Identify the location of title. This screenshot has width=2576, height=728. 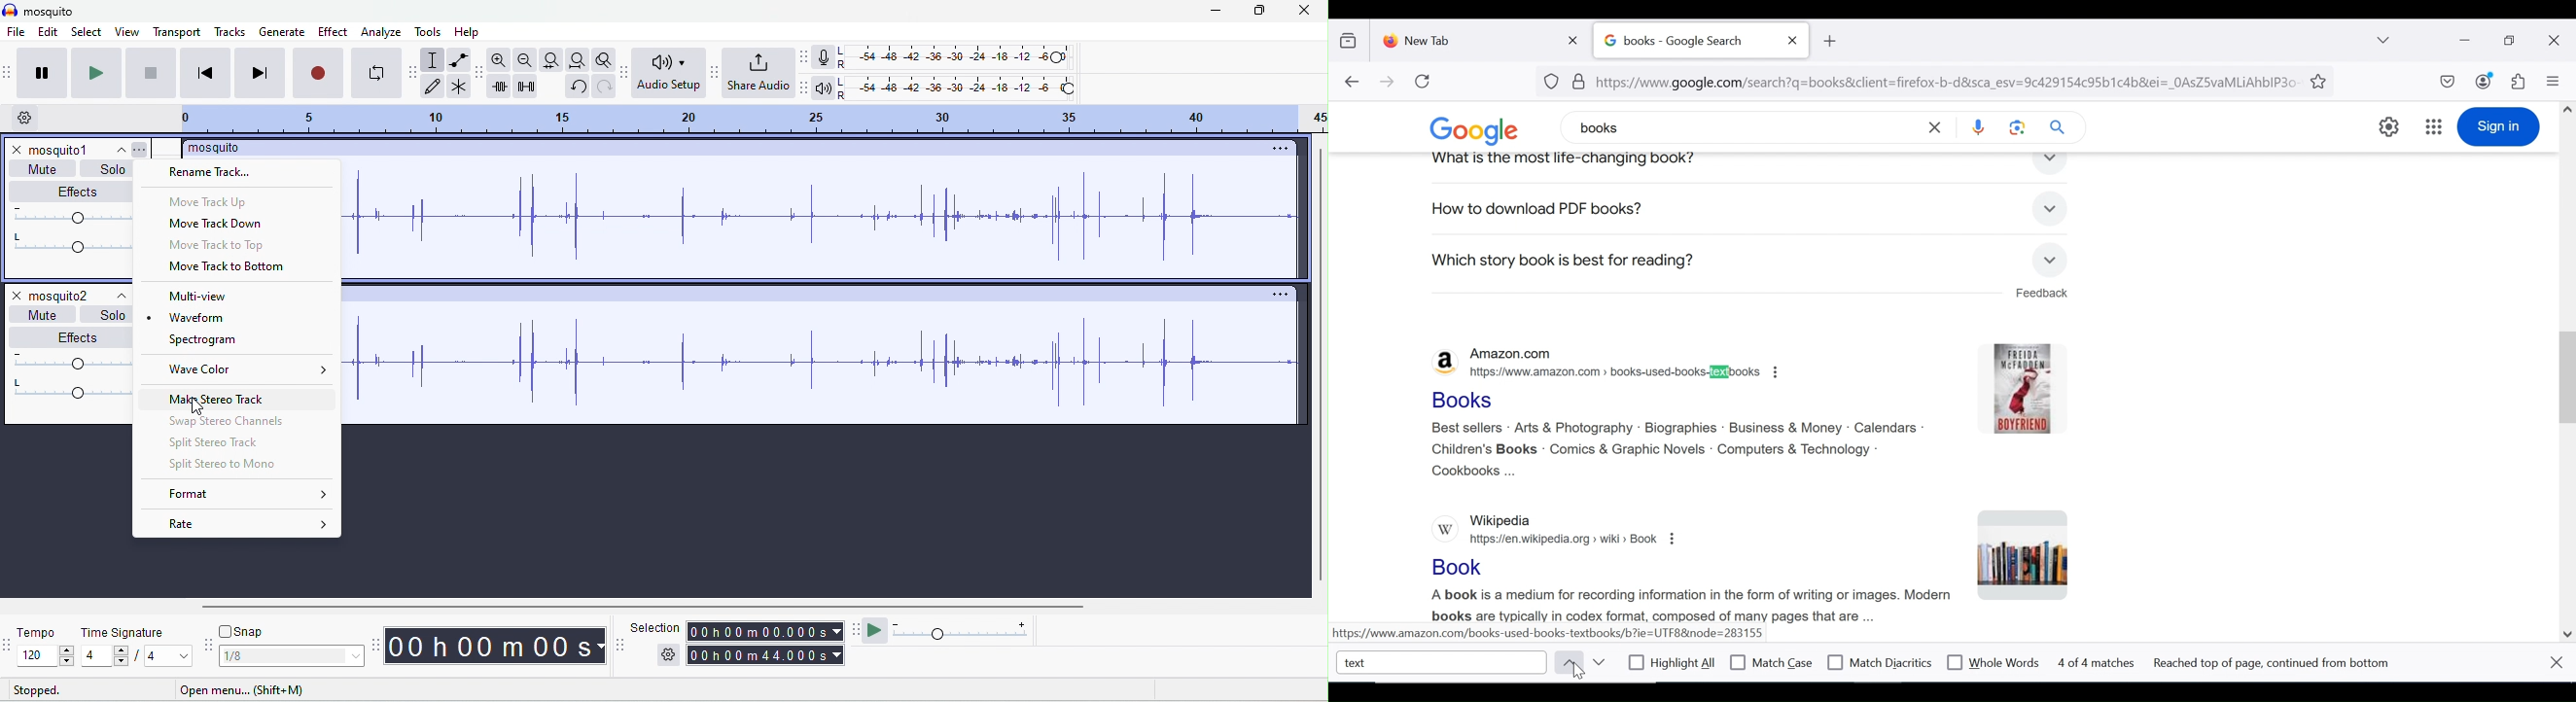
(220, 146).